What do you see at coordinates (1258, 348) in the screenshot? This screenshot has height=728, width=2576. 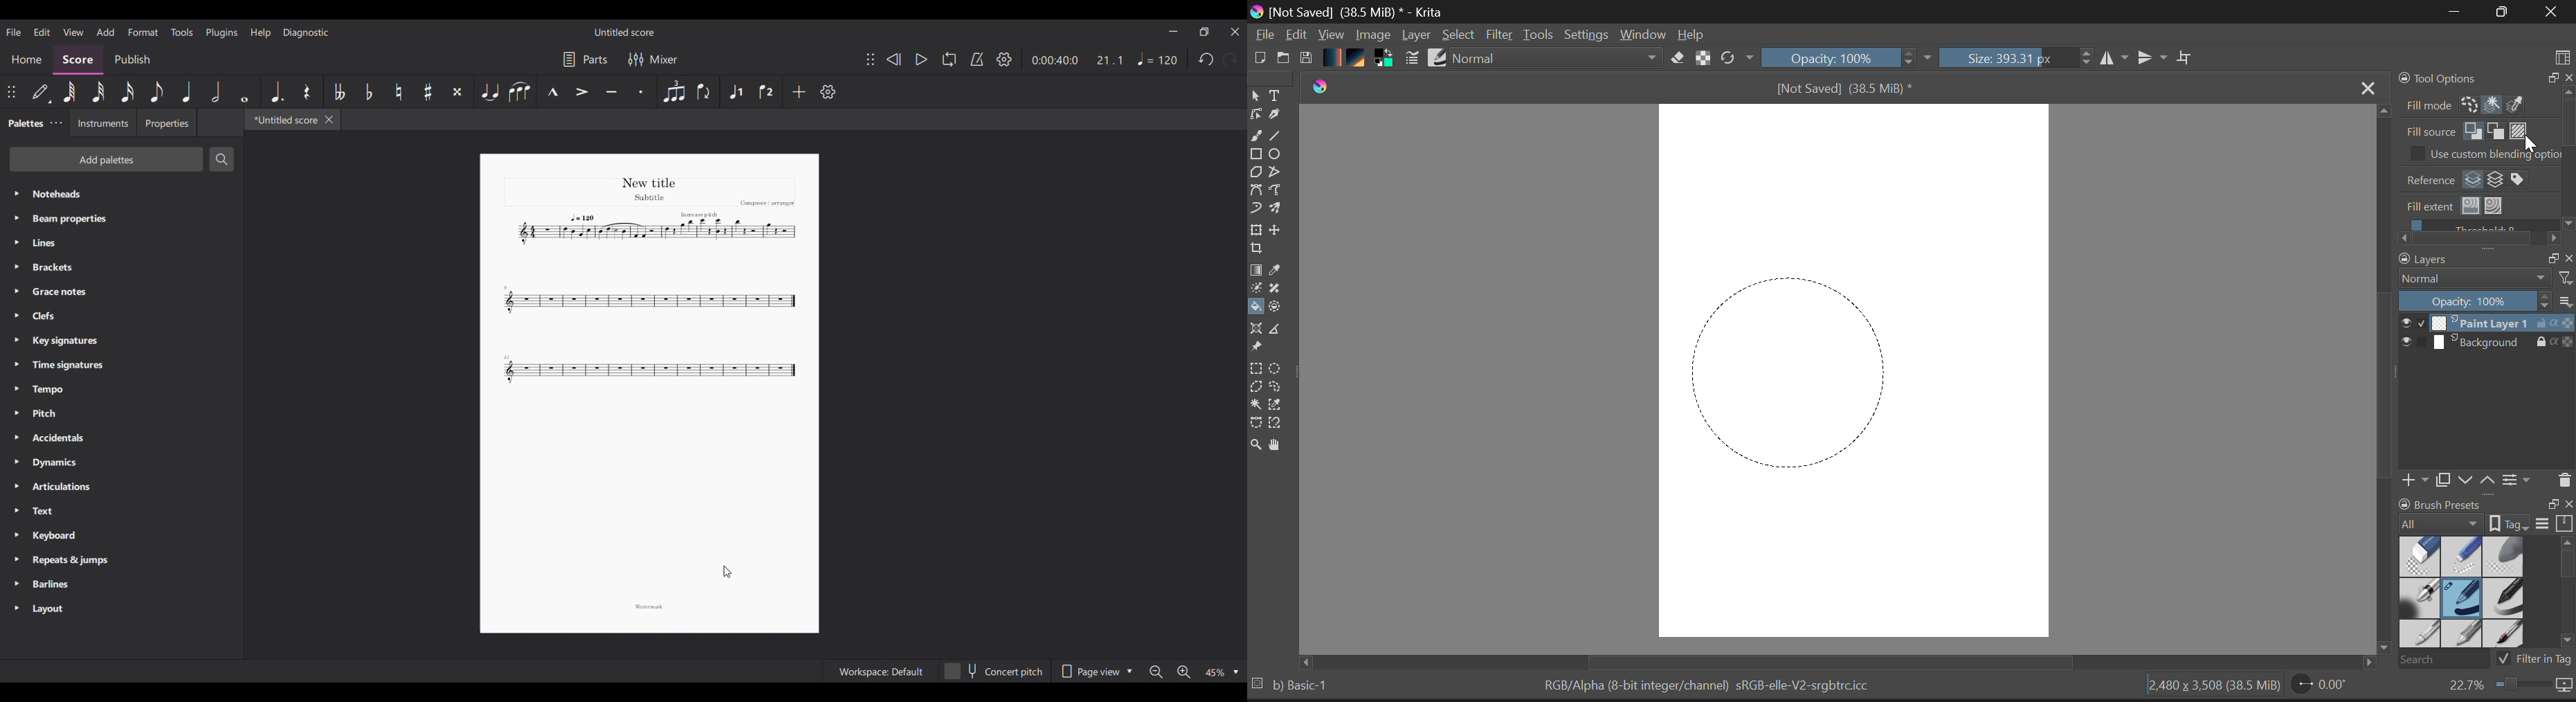 I see `Reference Images` at bounding box center [1258, 348].